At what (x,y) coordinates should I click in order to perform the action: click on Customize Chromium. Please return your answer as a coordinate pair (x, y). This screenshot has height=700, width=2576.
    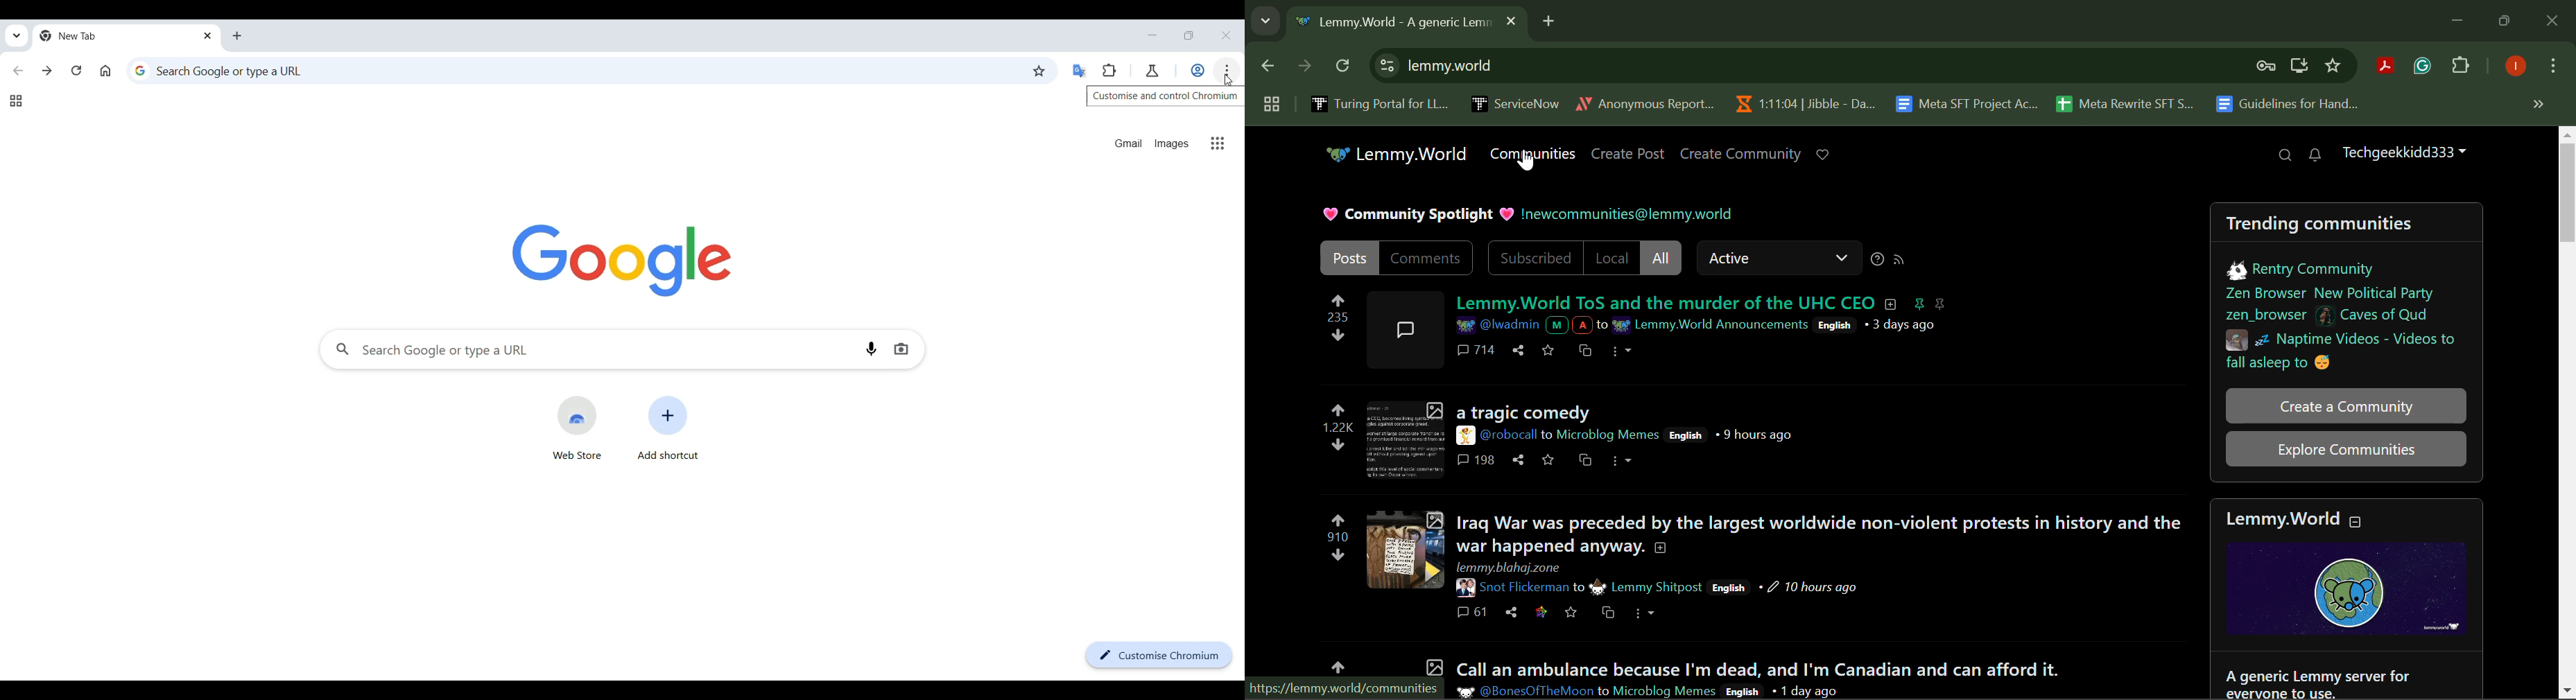
    Looking at the image, I should click on (1159, 655).